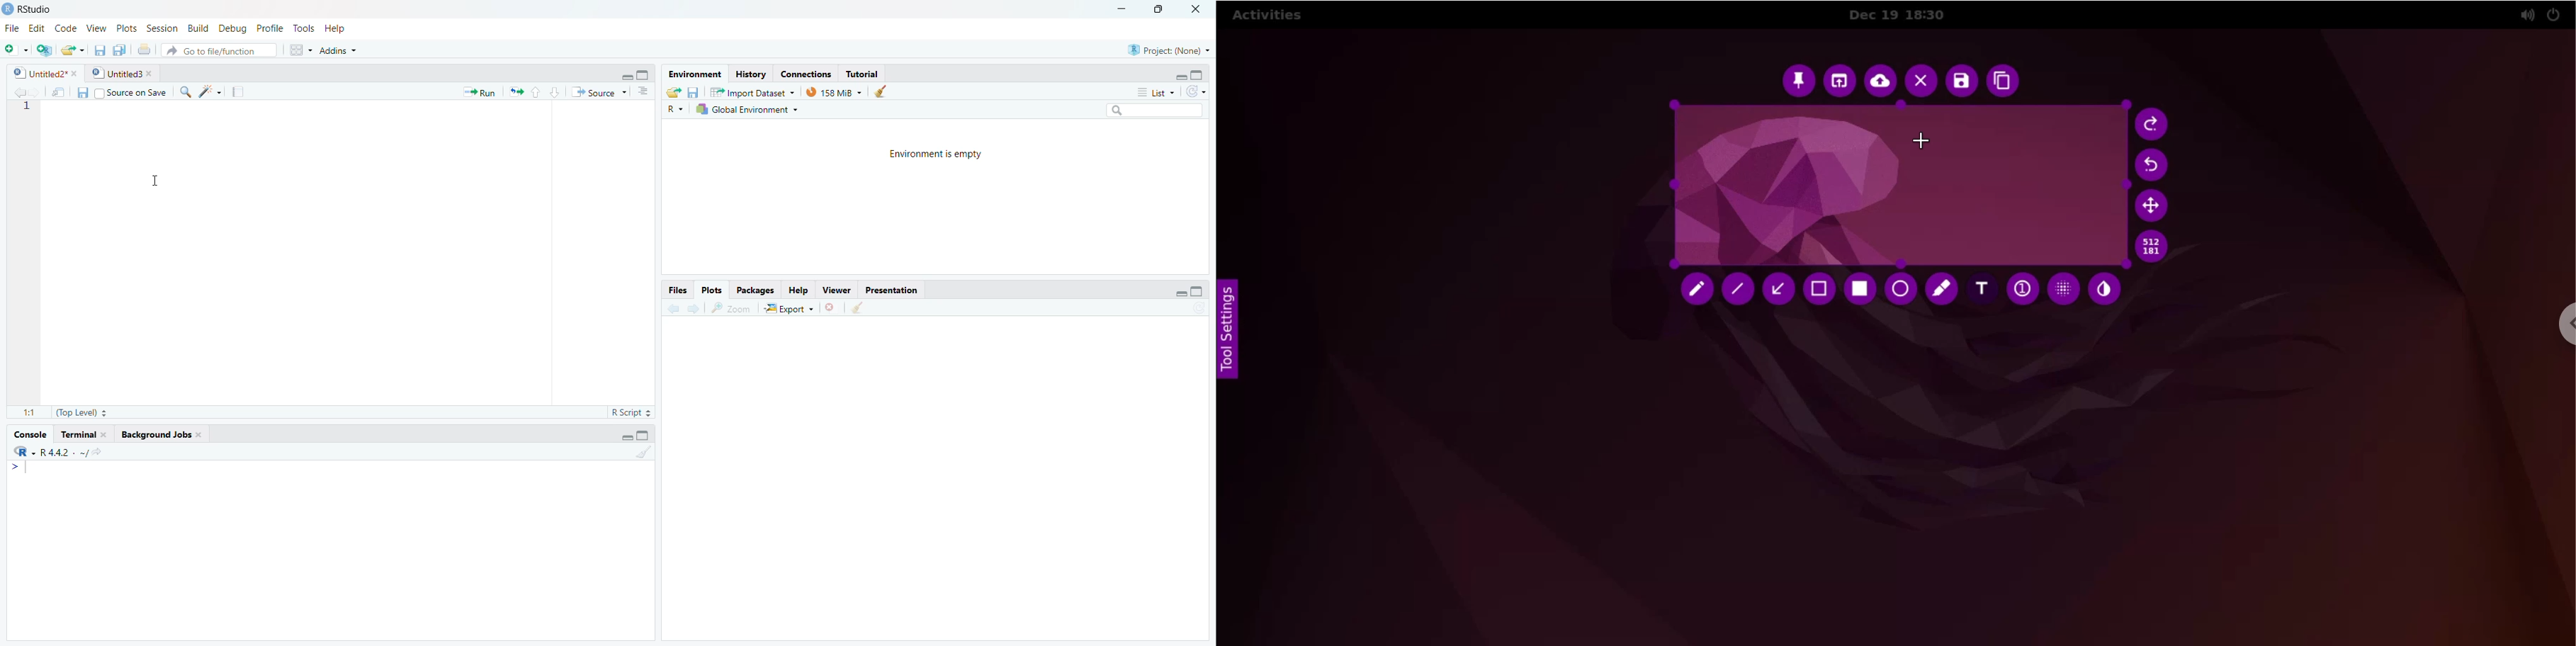  Describe the element at coordinates (882, 91) in the screenshot. I see `` at that location.